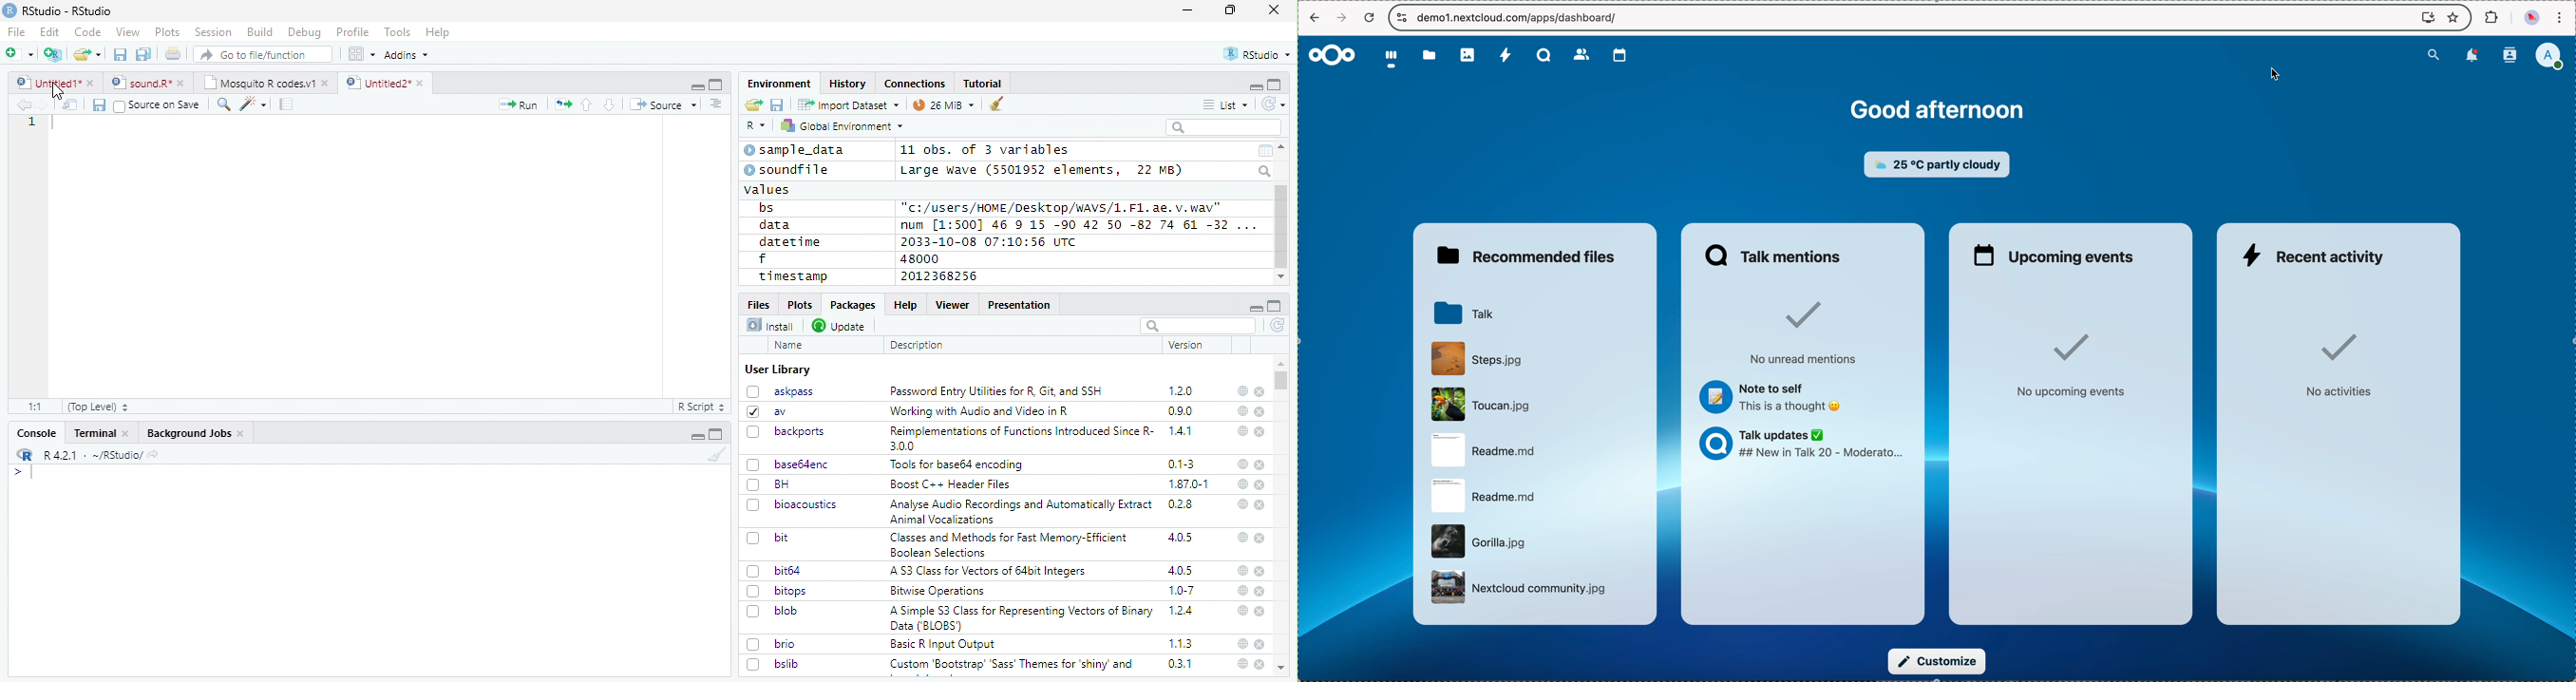 This screenshot has height=700, width=2576. What do you see at coordinates (49, 31) in the screenshot?
I see `Edit` at bounding box center [49, 31].